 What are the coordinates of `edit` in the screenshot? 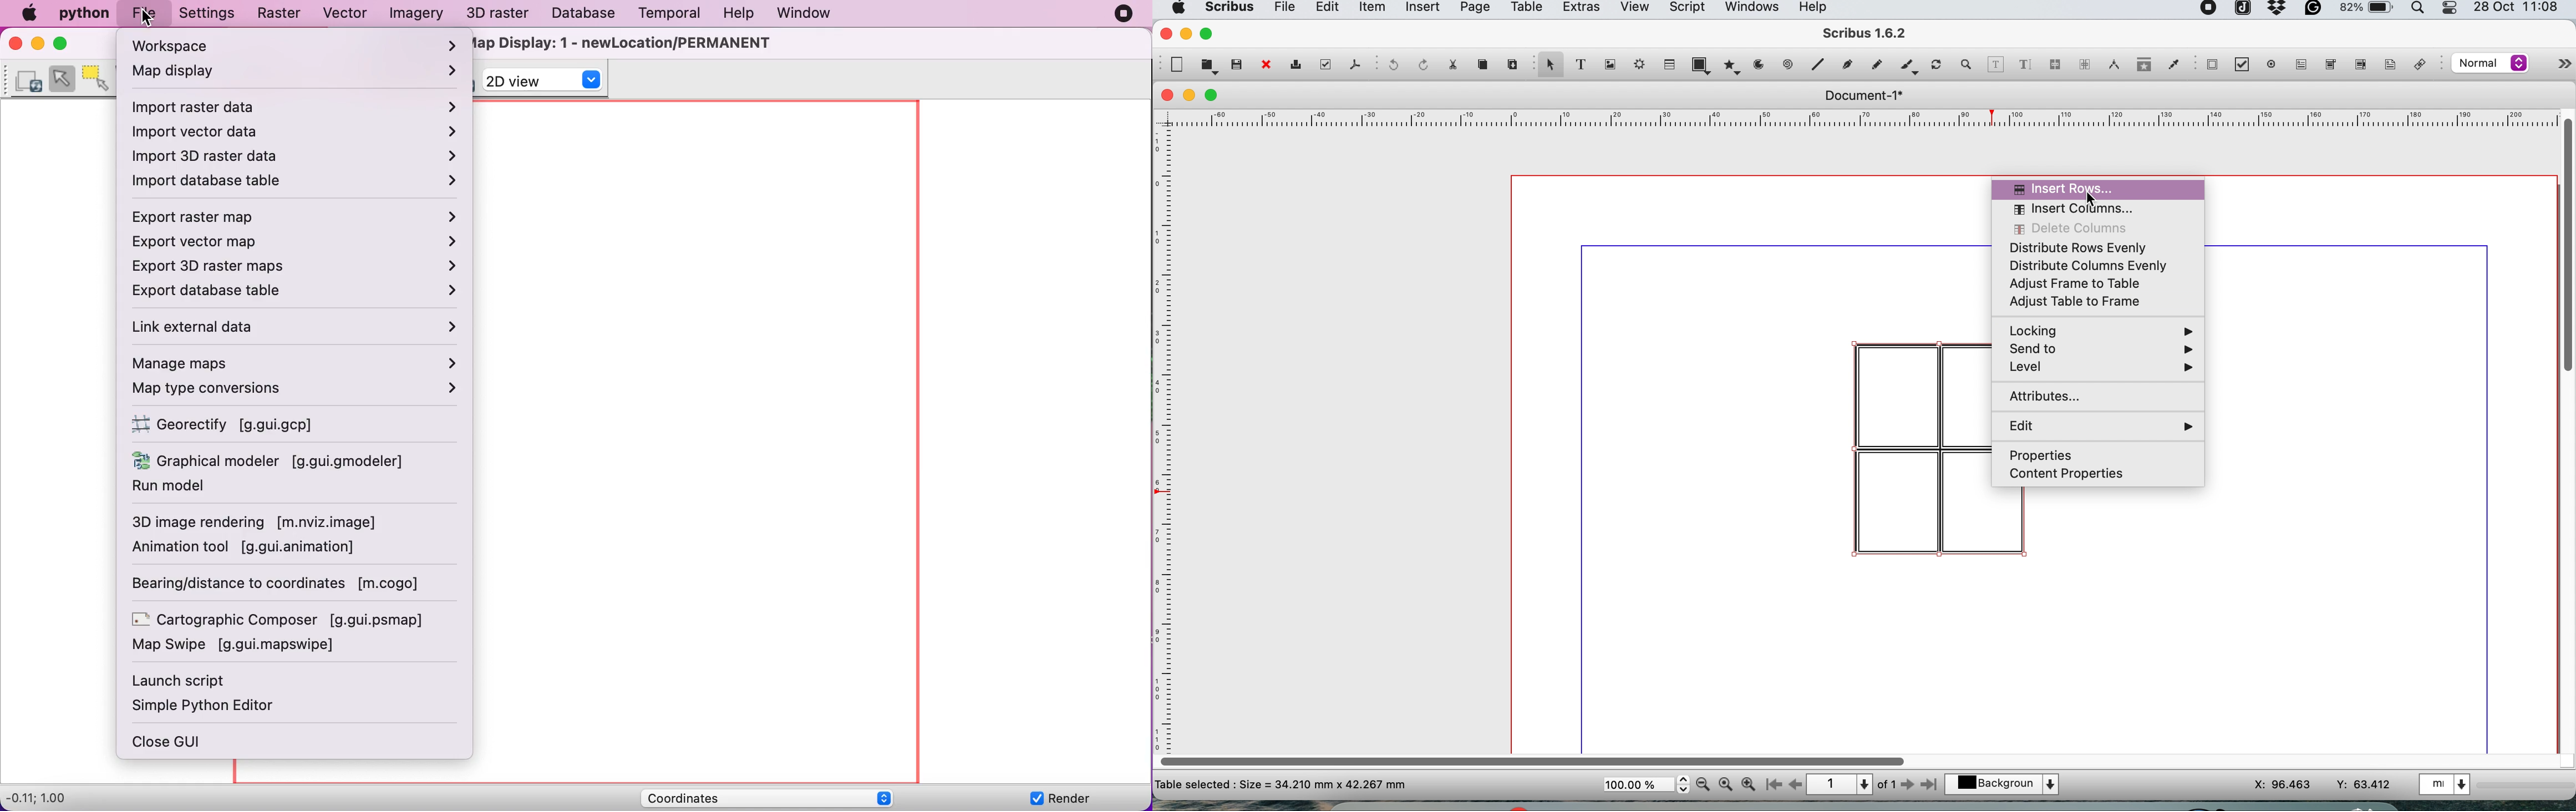 It's located at (1325, 9).